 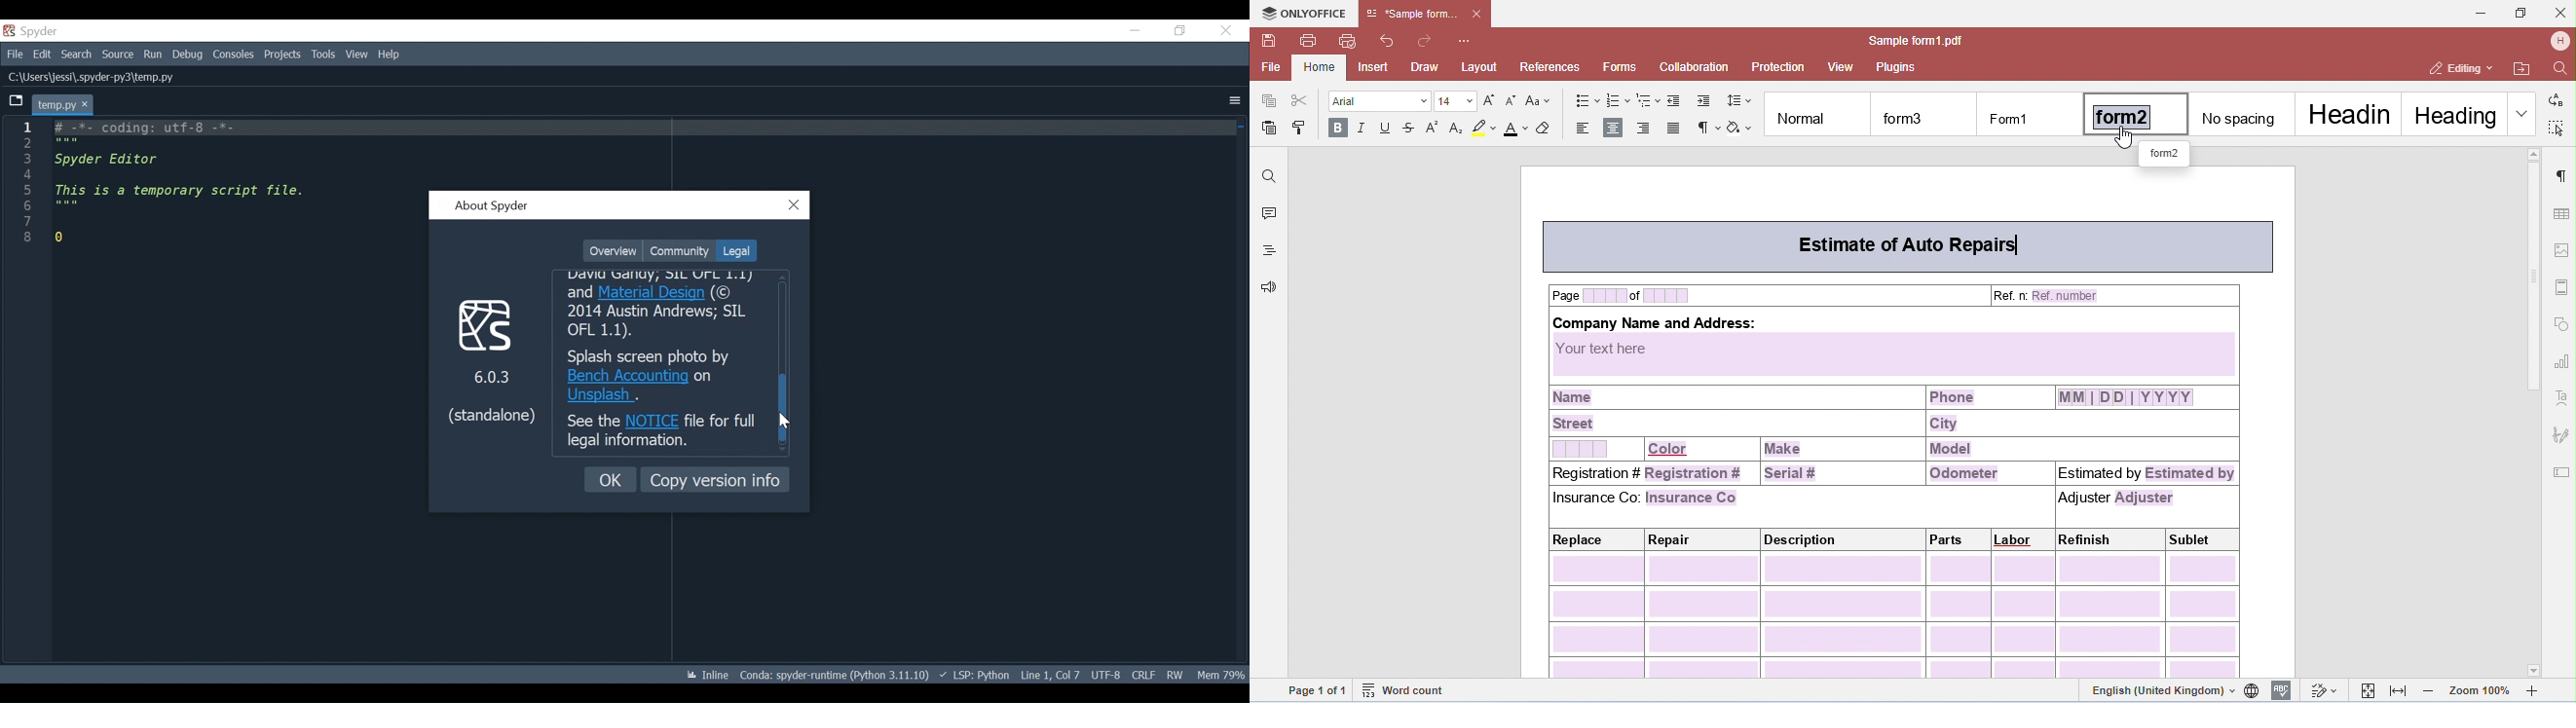 What do you see at coordinates (1235, 102) in the screenshot?
I see `More Options` at bounding box center [1235, 102].